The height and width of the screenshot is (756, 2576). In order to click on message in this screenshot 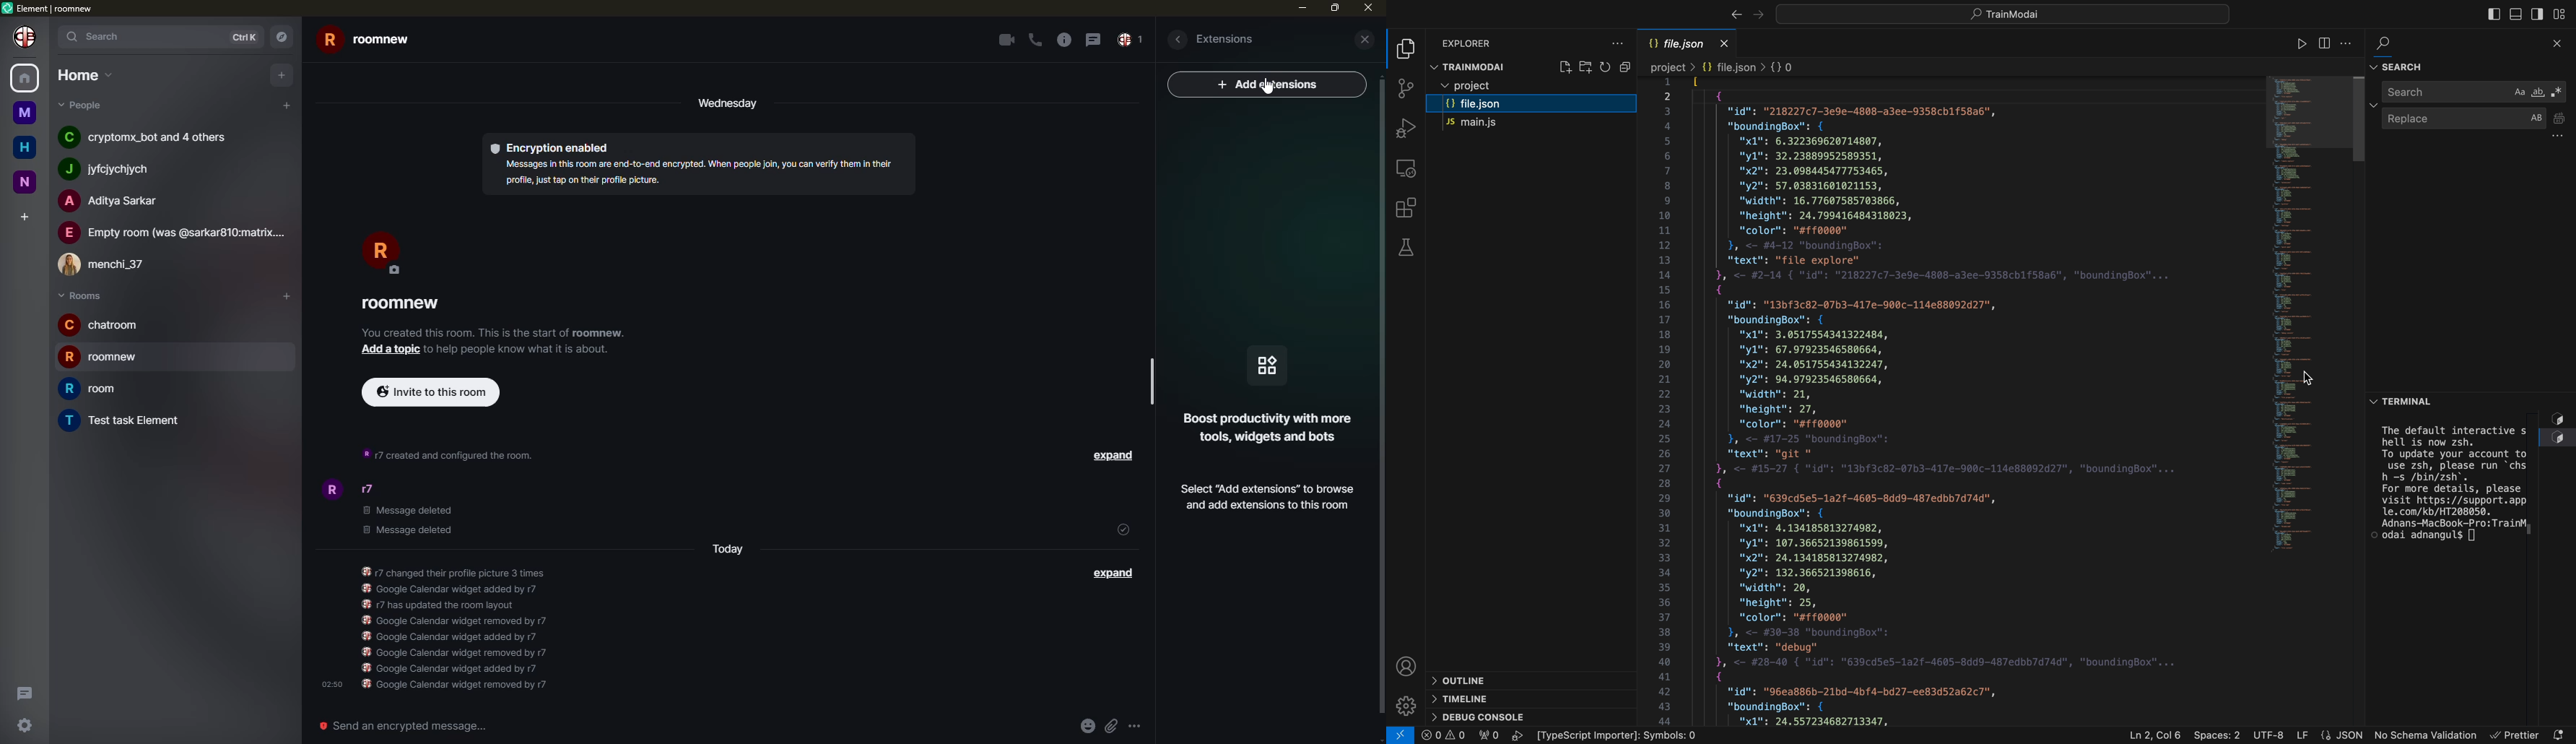, I will do `click(1095, 40)`.